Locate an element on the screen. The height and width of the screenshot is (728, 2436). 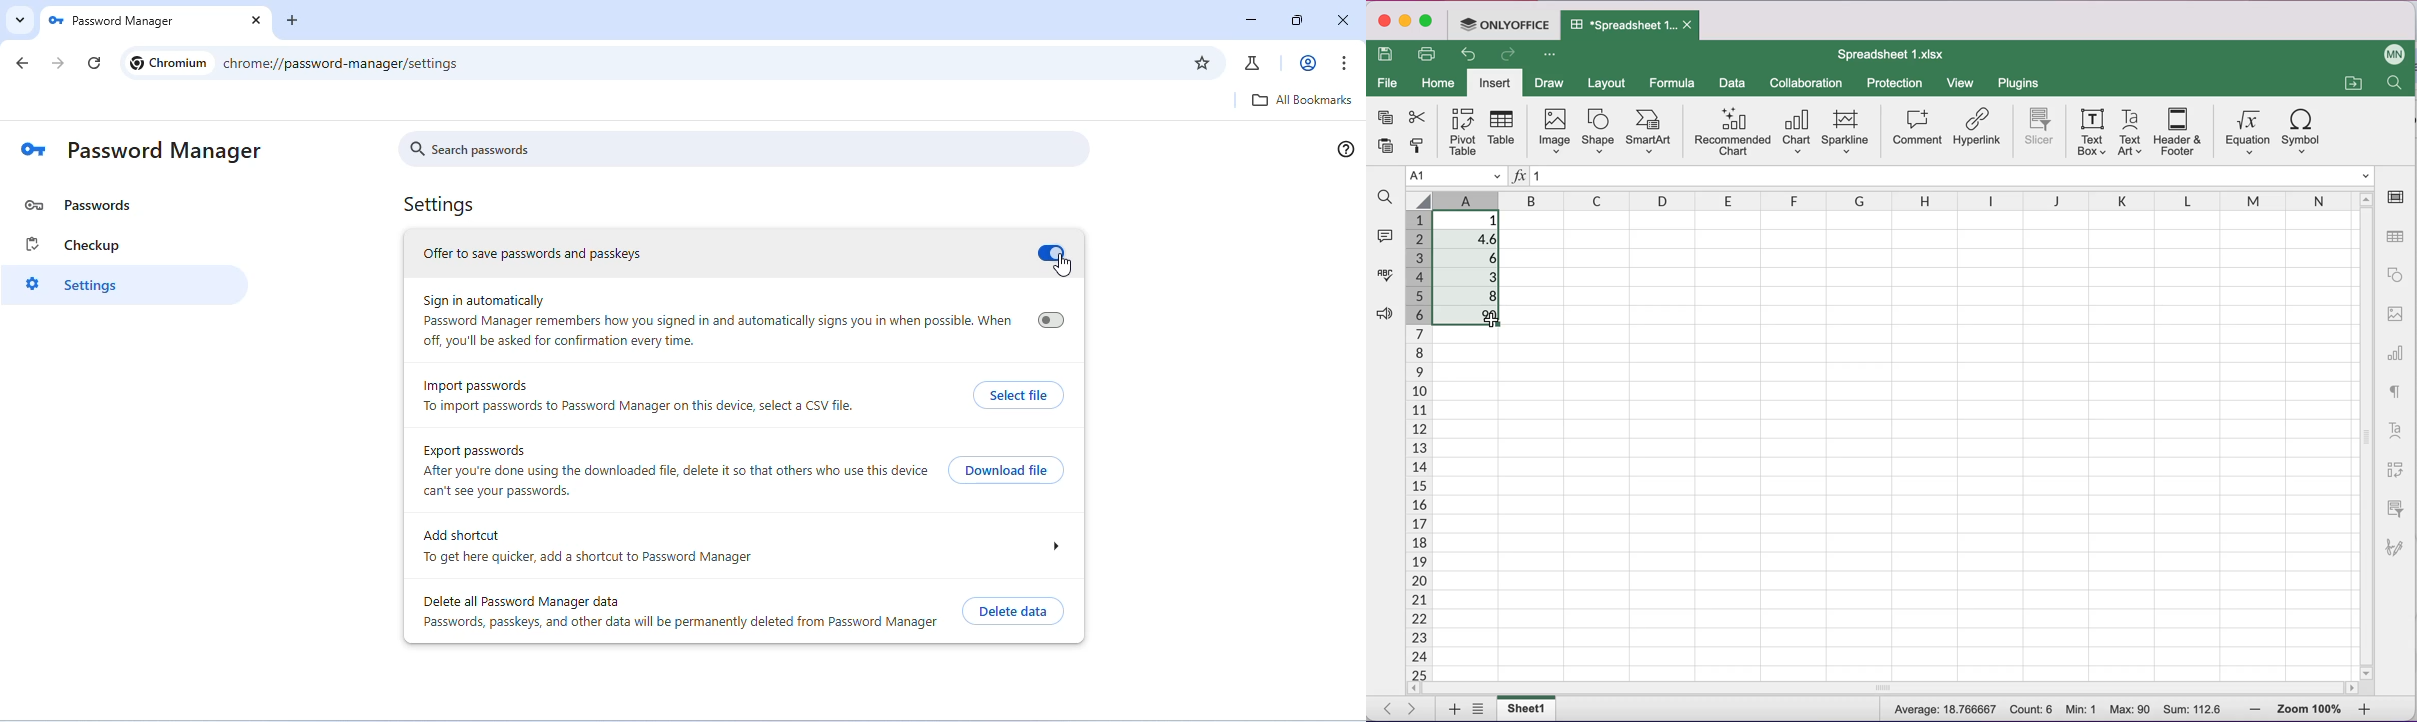
zoom in is located at coordinates (2366, 709).